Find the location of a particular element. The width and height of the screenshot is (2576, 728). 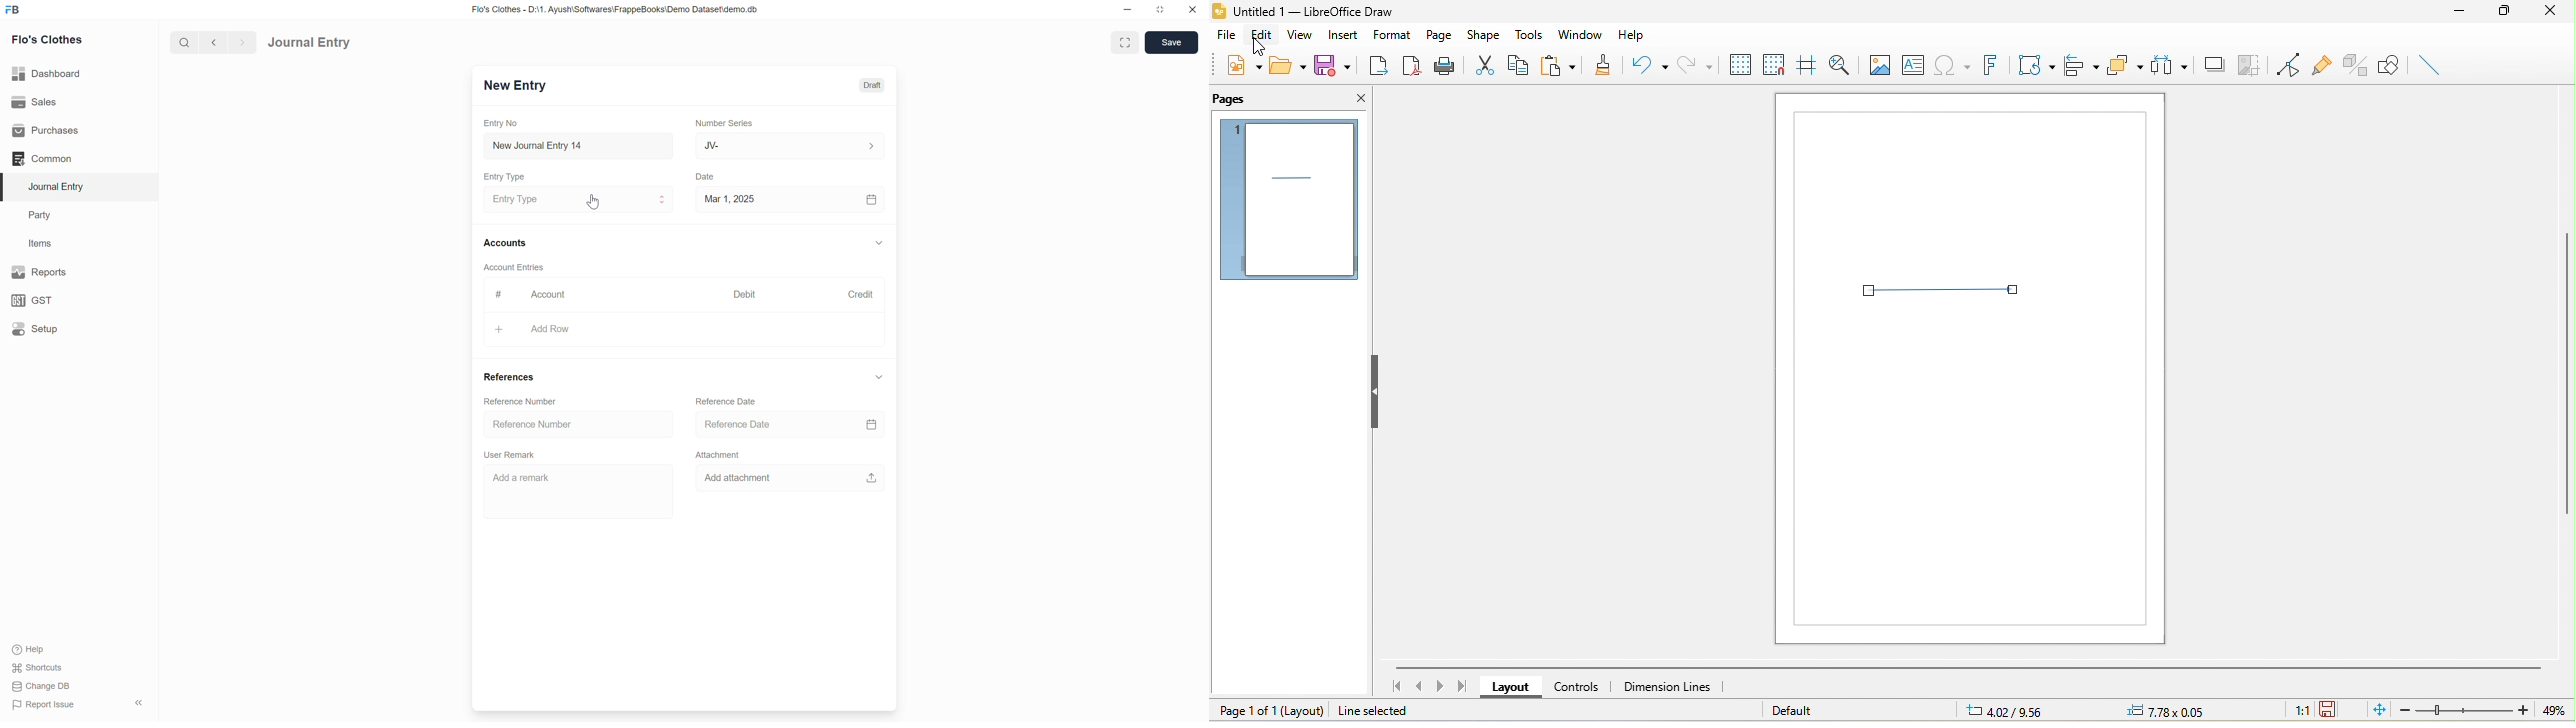

Party is located at coordinates (43, 216).